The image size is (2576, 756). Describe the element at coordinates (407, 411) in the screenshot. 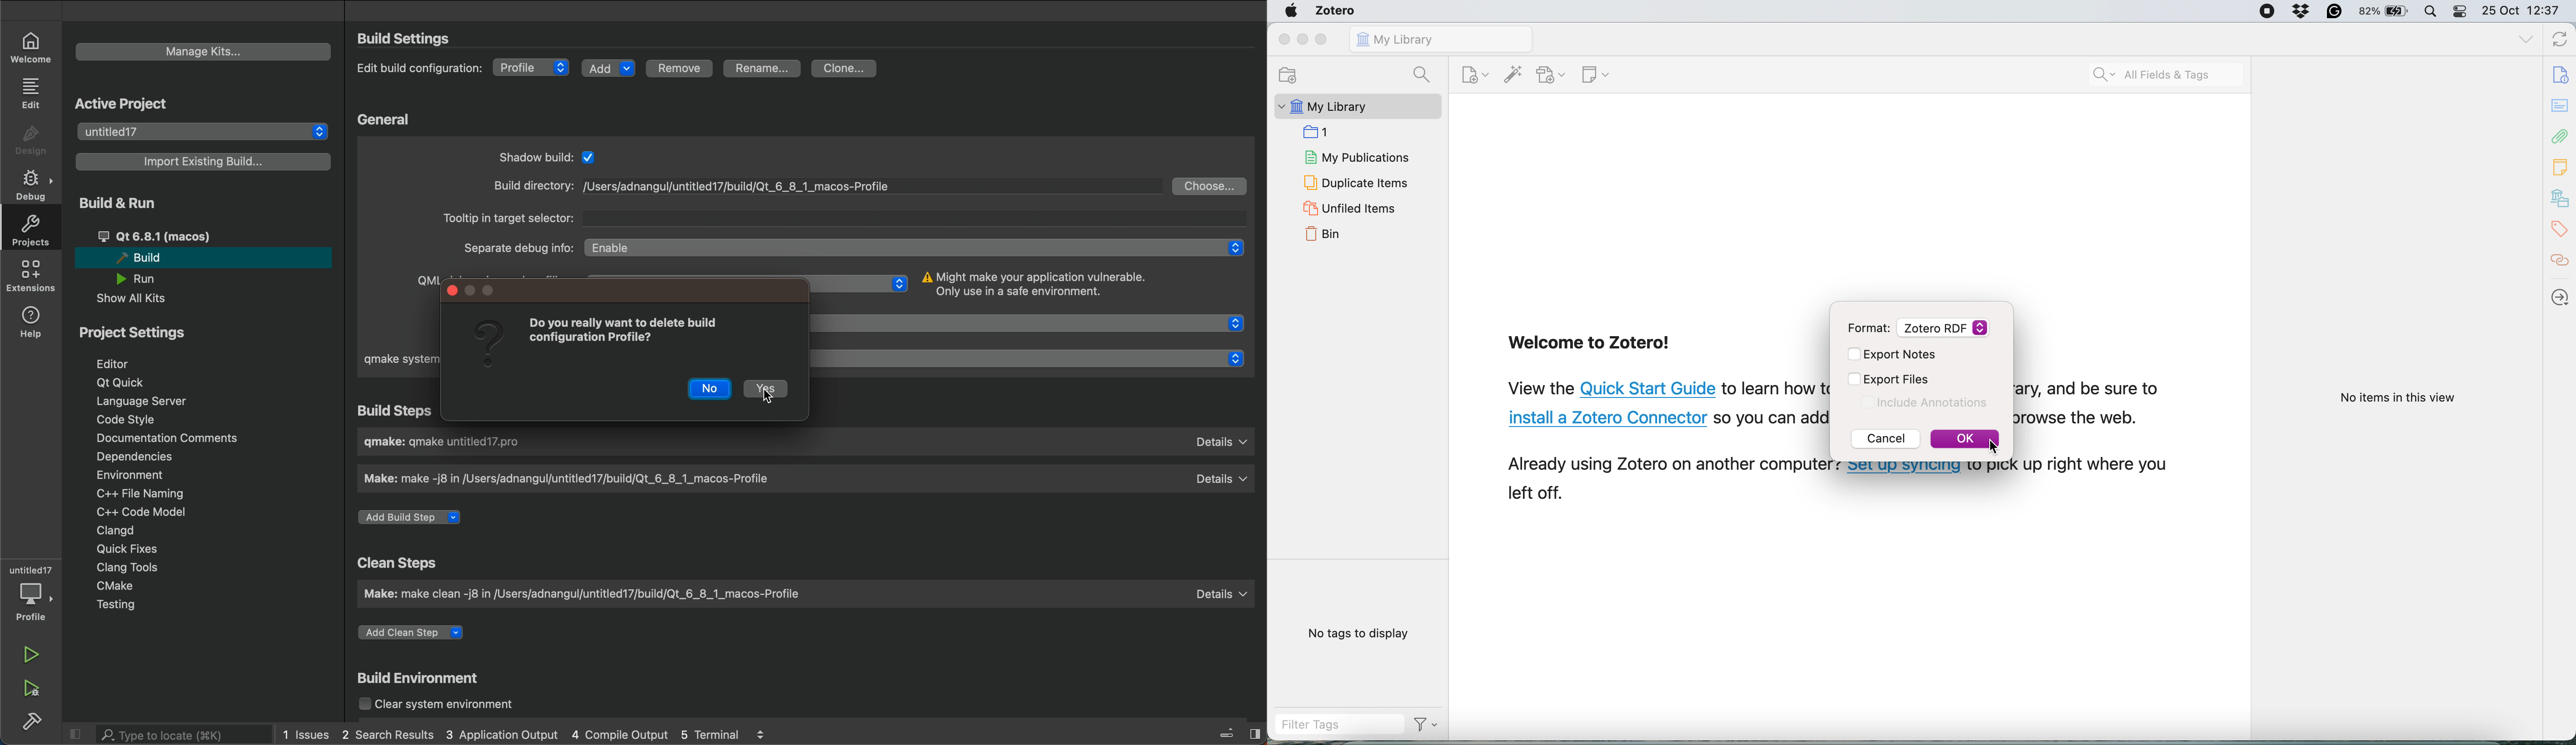

I see `build step` at that location.